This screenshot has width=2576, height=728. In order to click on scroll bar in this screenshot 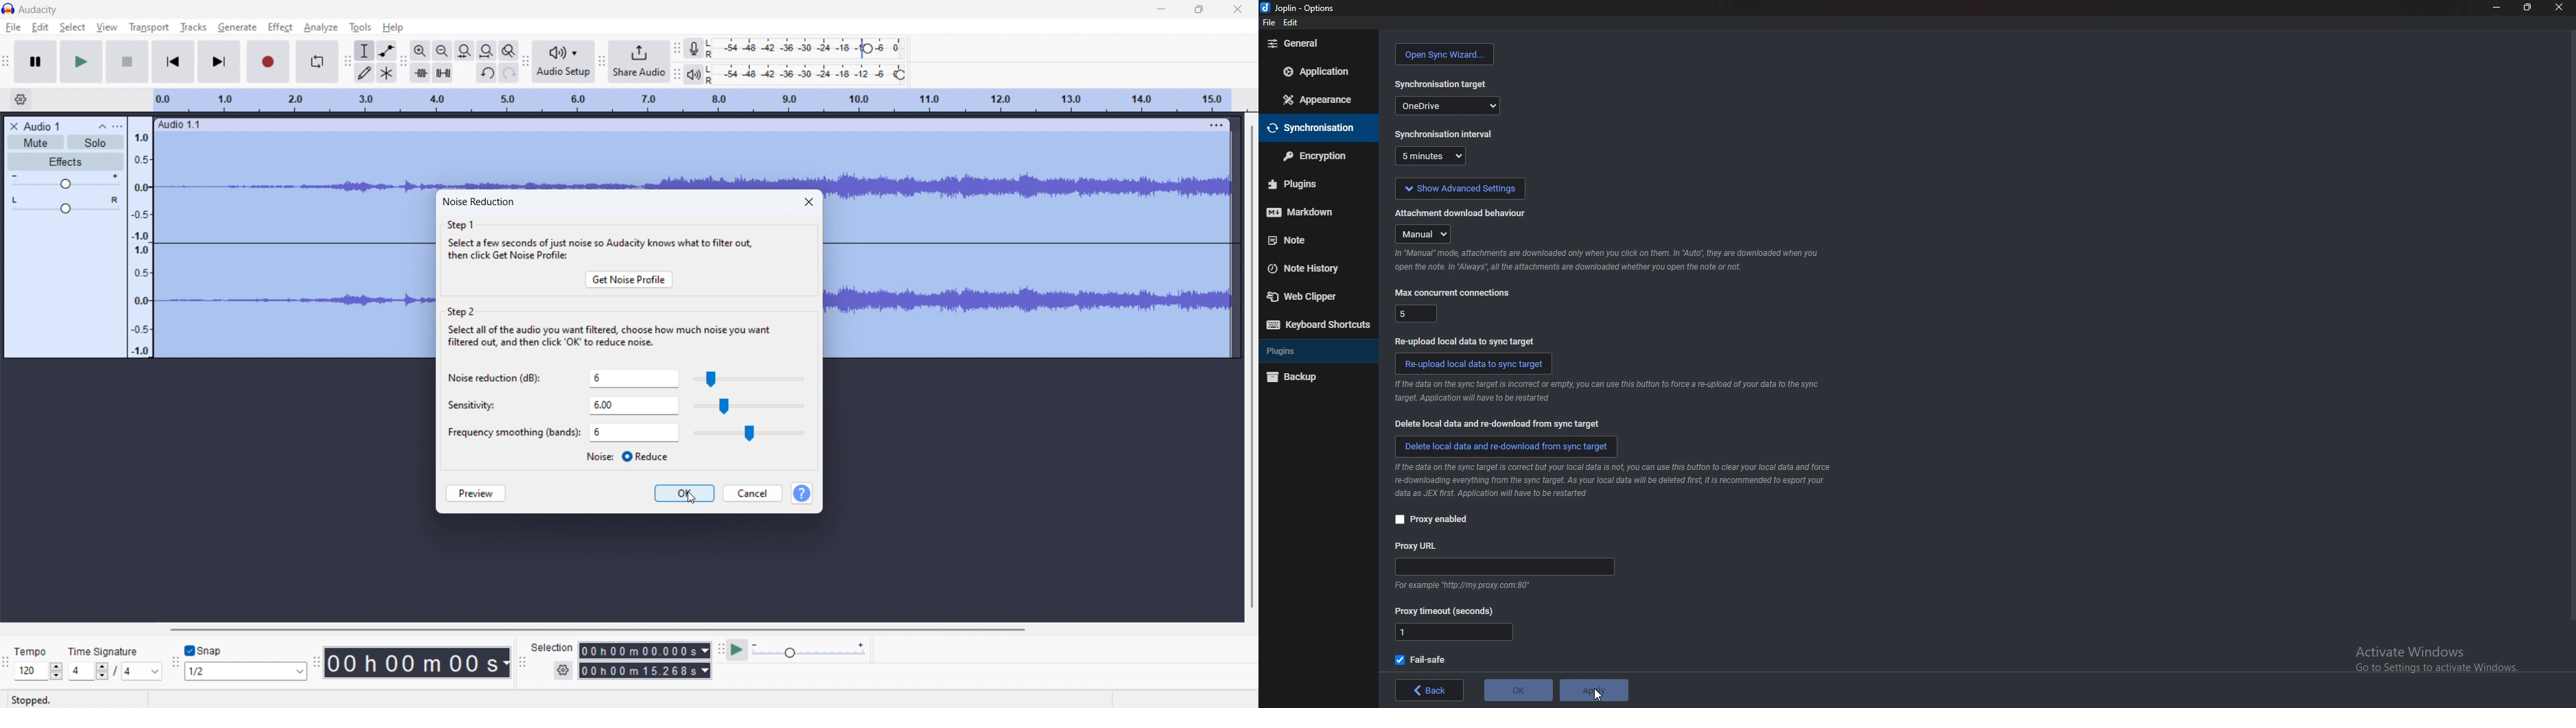, I will do `click(2571, 328)`.